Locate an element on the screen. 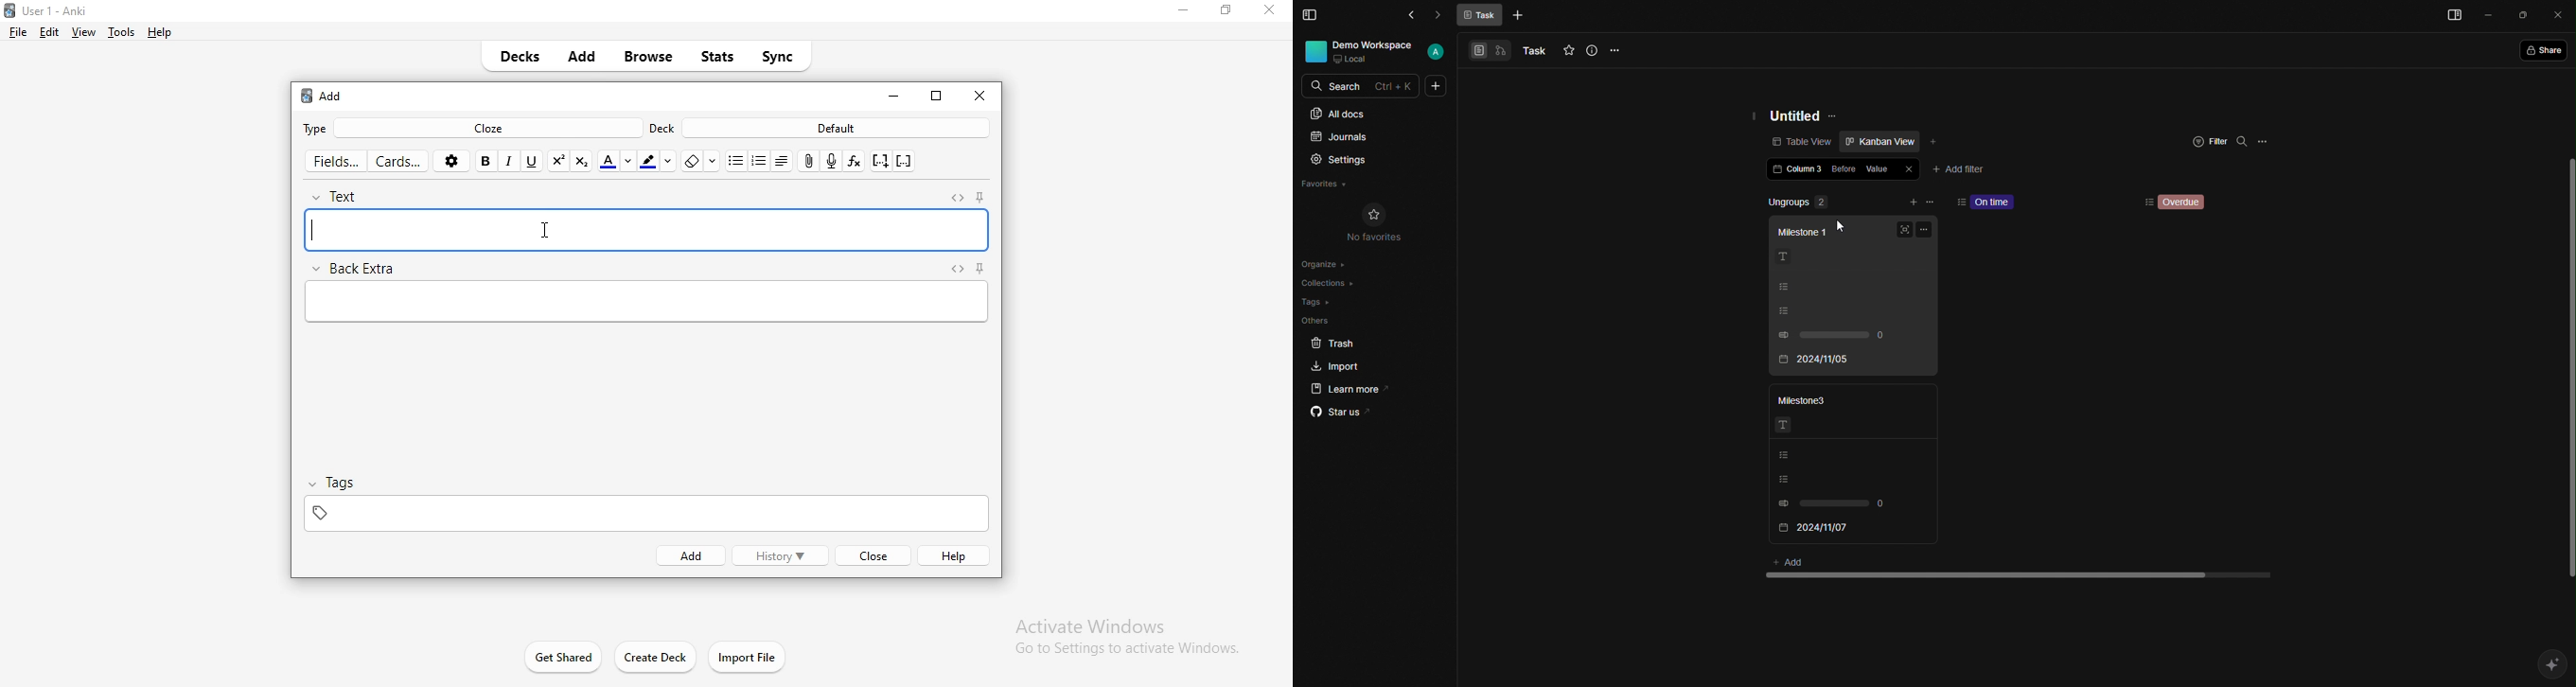  decks is located at coordinates (525, 58).